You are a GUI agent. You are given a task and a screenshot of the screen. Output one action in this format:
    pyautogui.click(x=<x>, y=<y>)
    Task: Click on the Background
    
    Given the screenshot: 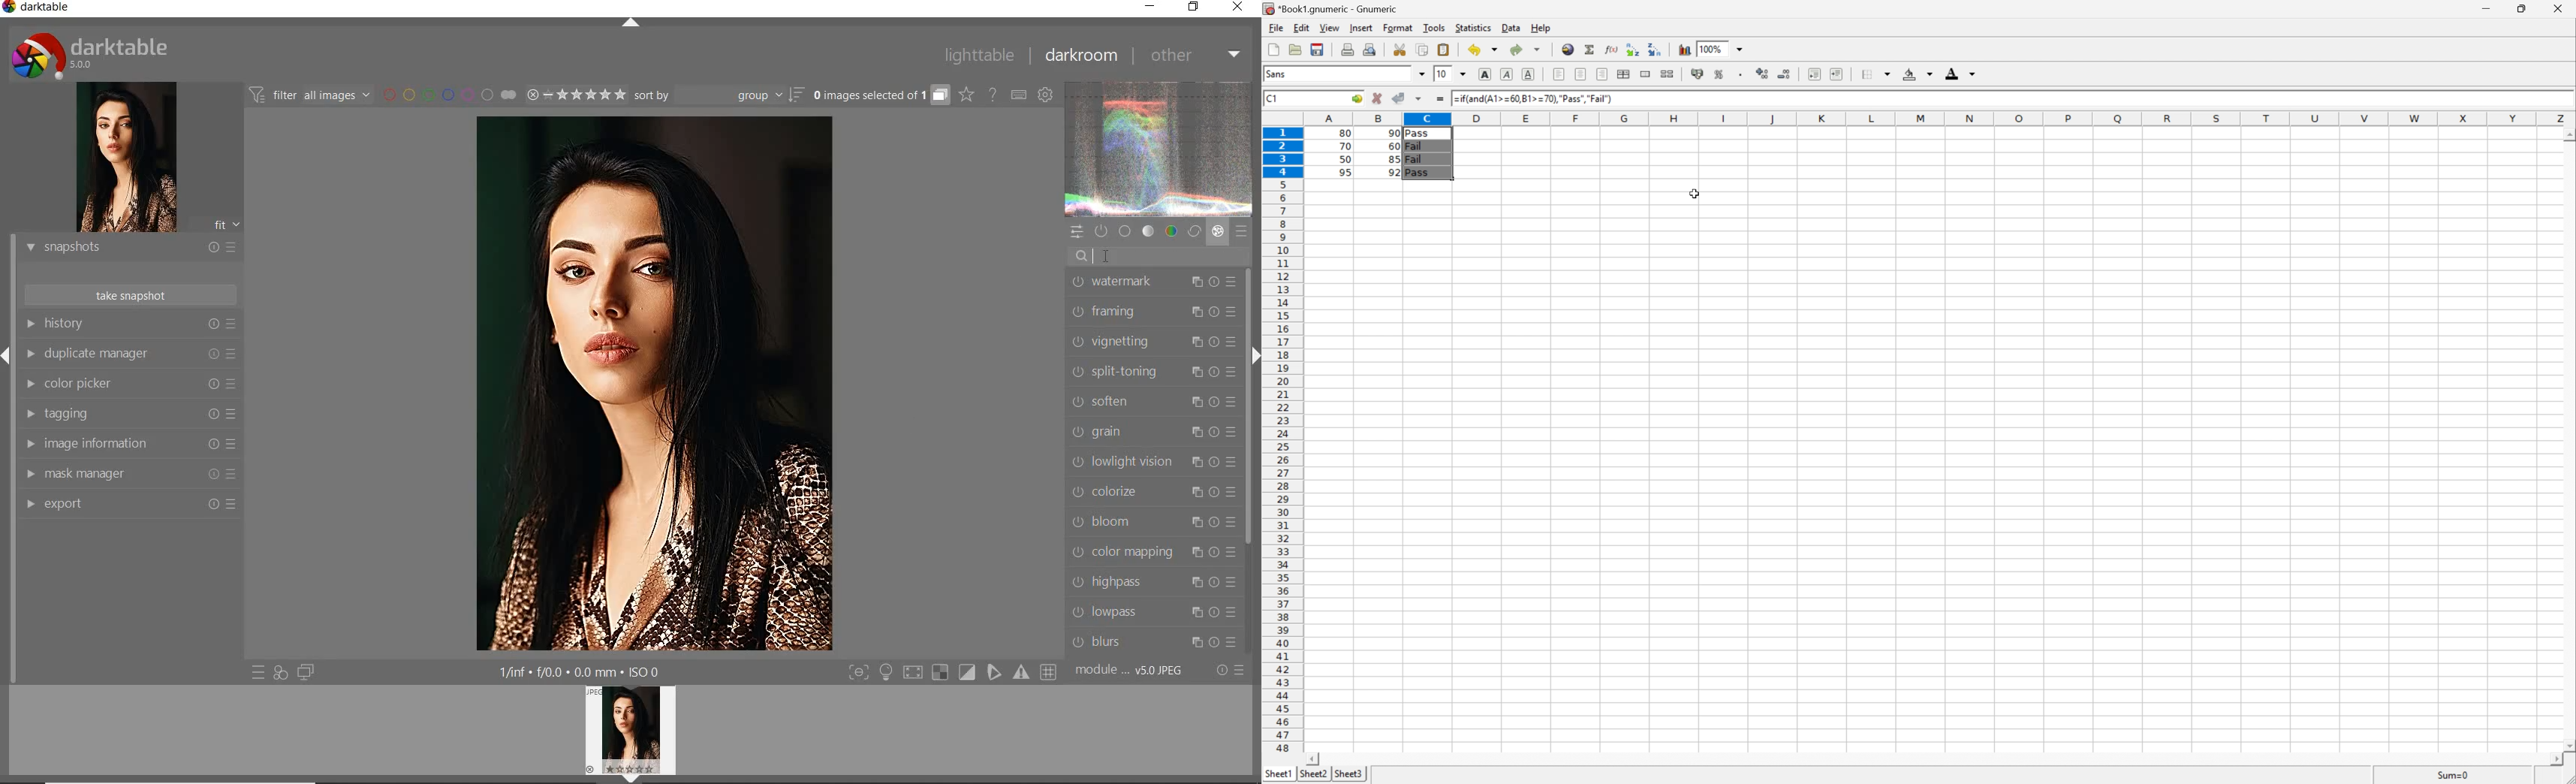 What is the action you would take?
    pyautogui.click(x=1918, y=74)
    